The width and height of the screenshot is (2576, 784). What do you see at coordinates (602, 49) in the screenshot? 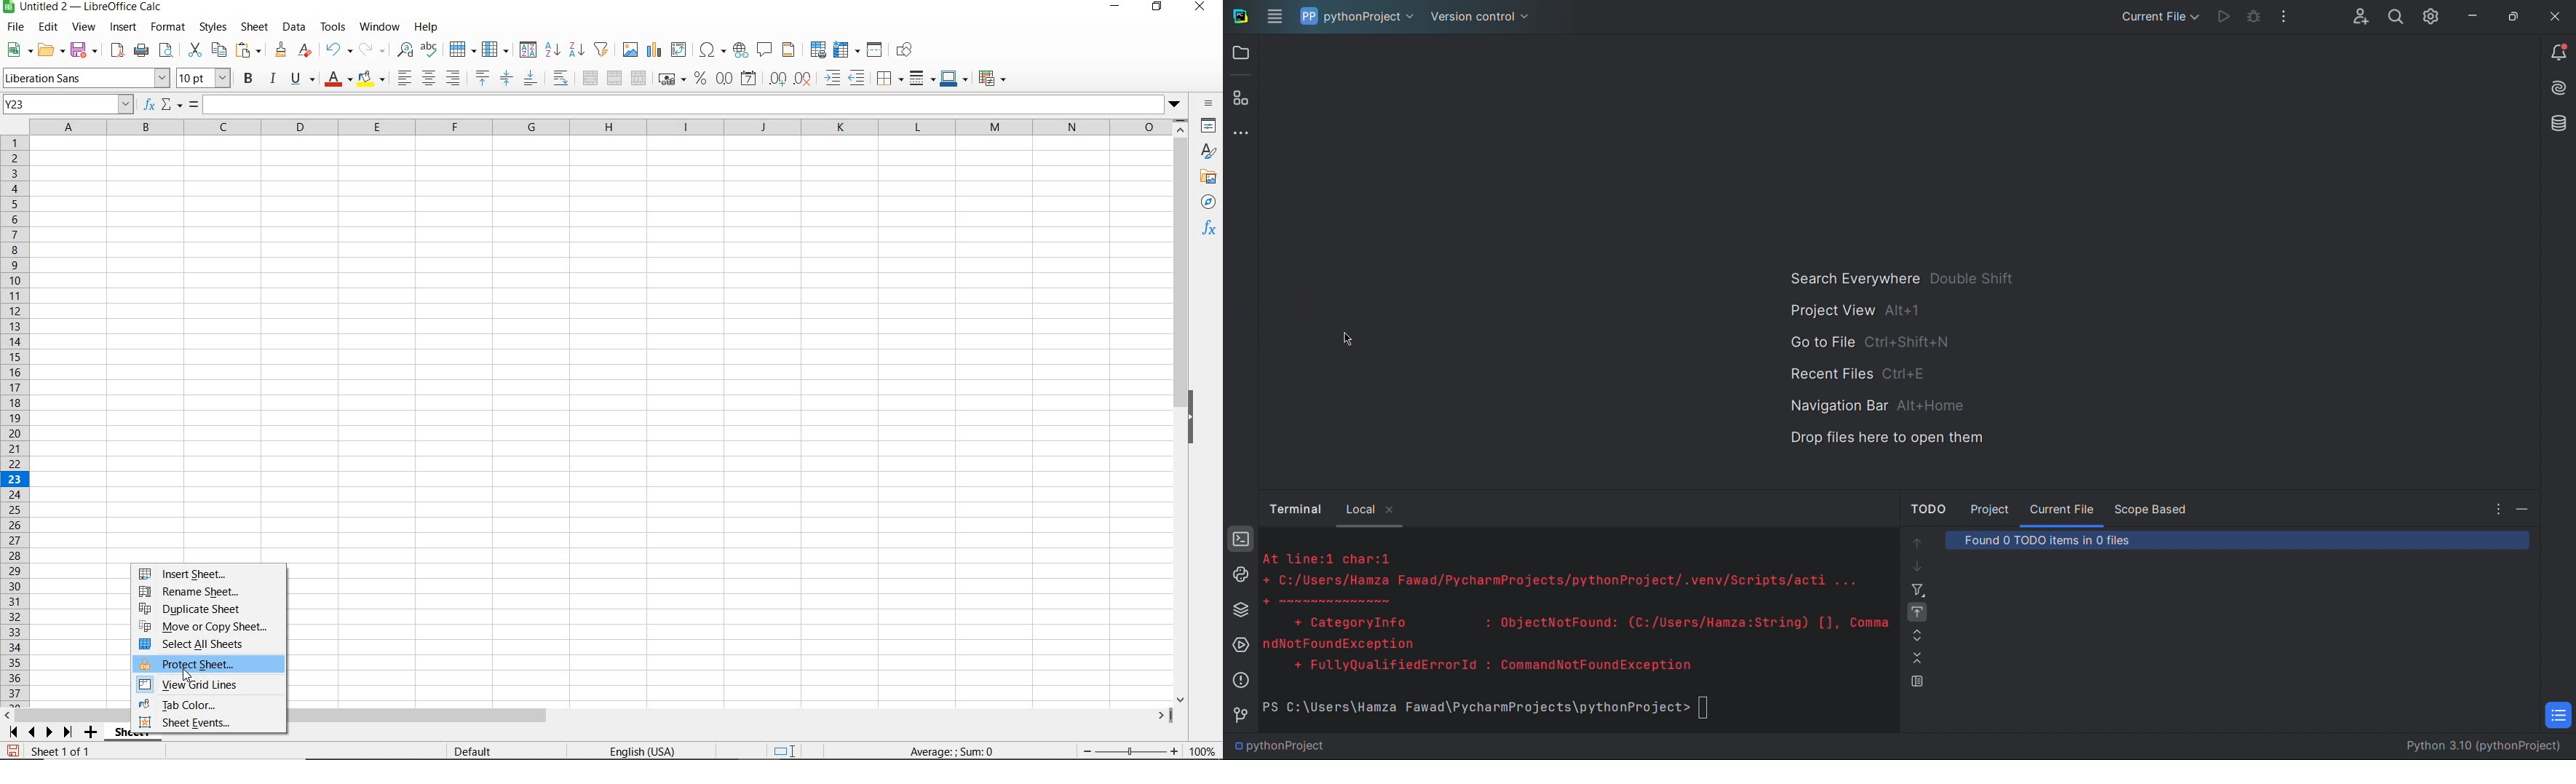
I see `AUTOFILTER` at bounding box center [602, 49].